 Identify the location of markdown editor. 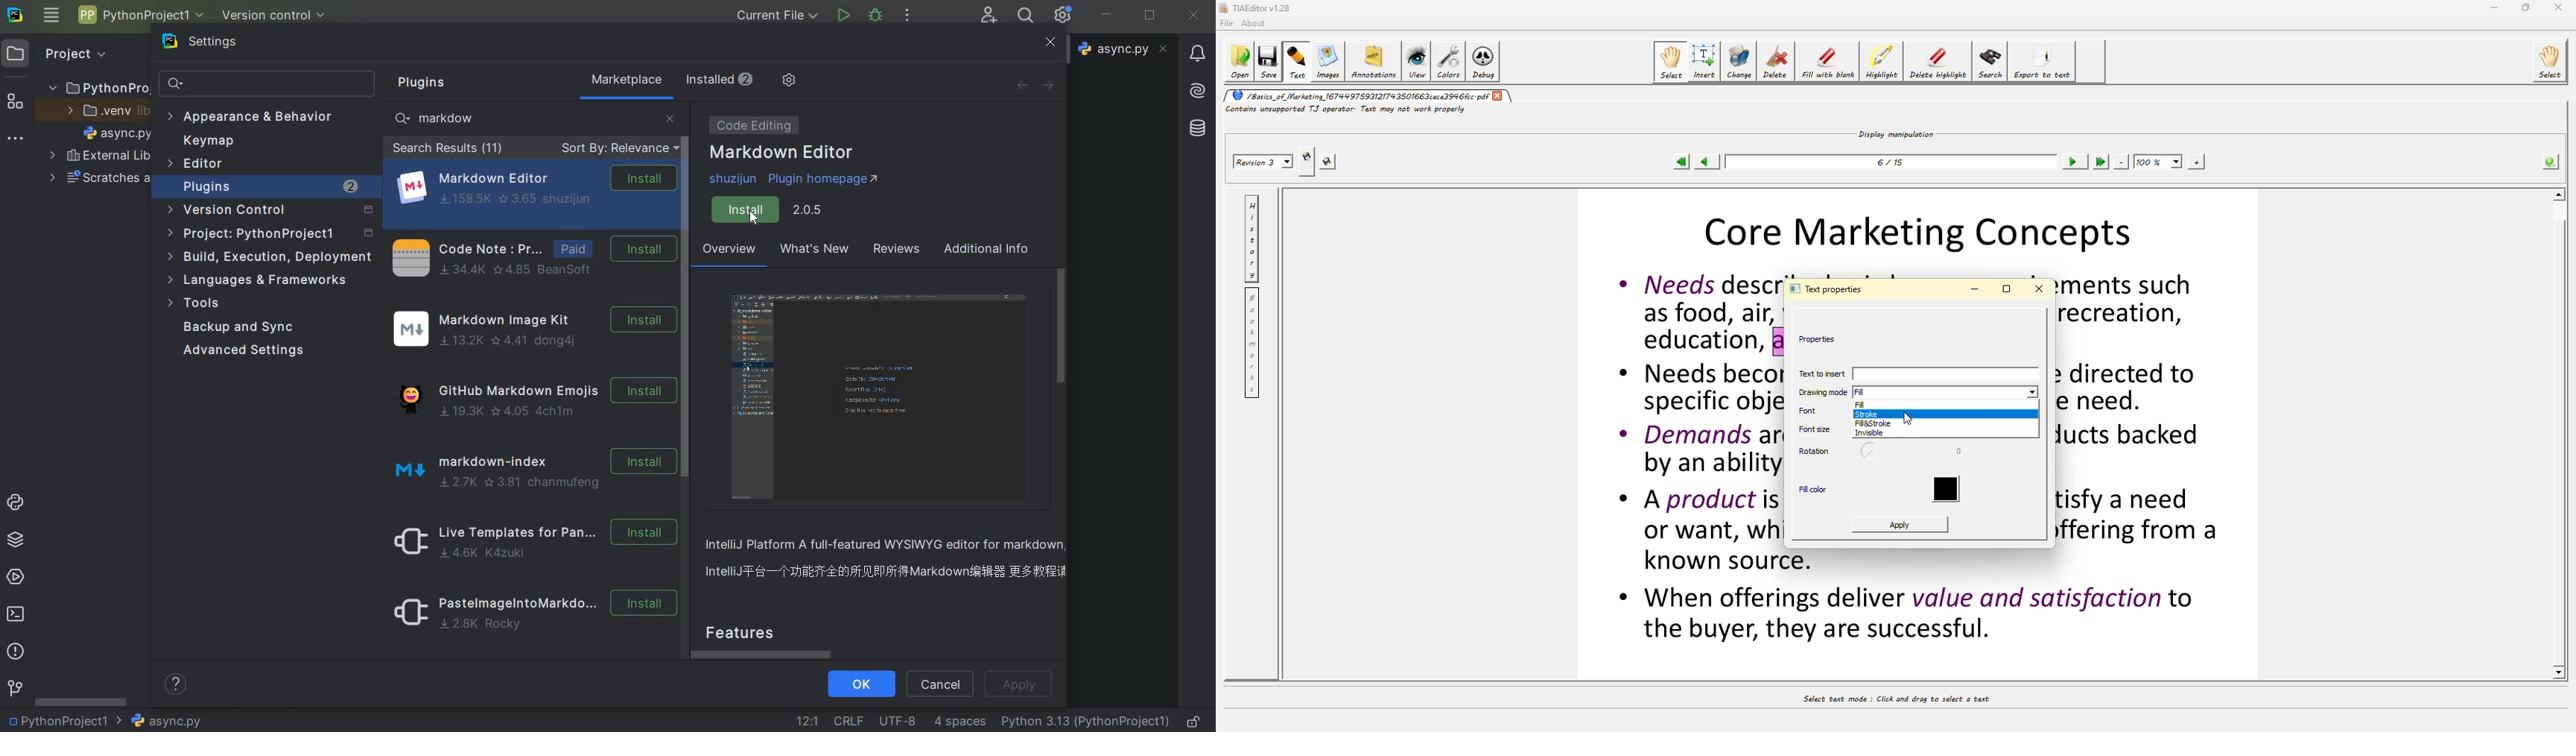
(536, 187).